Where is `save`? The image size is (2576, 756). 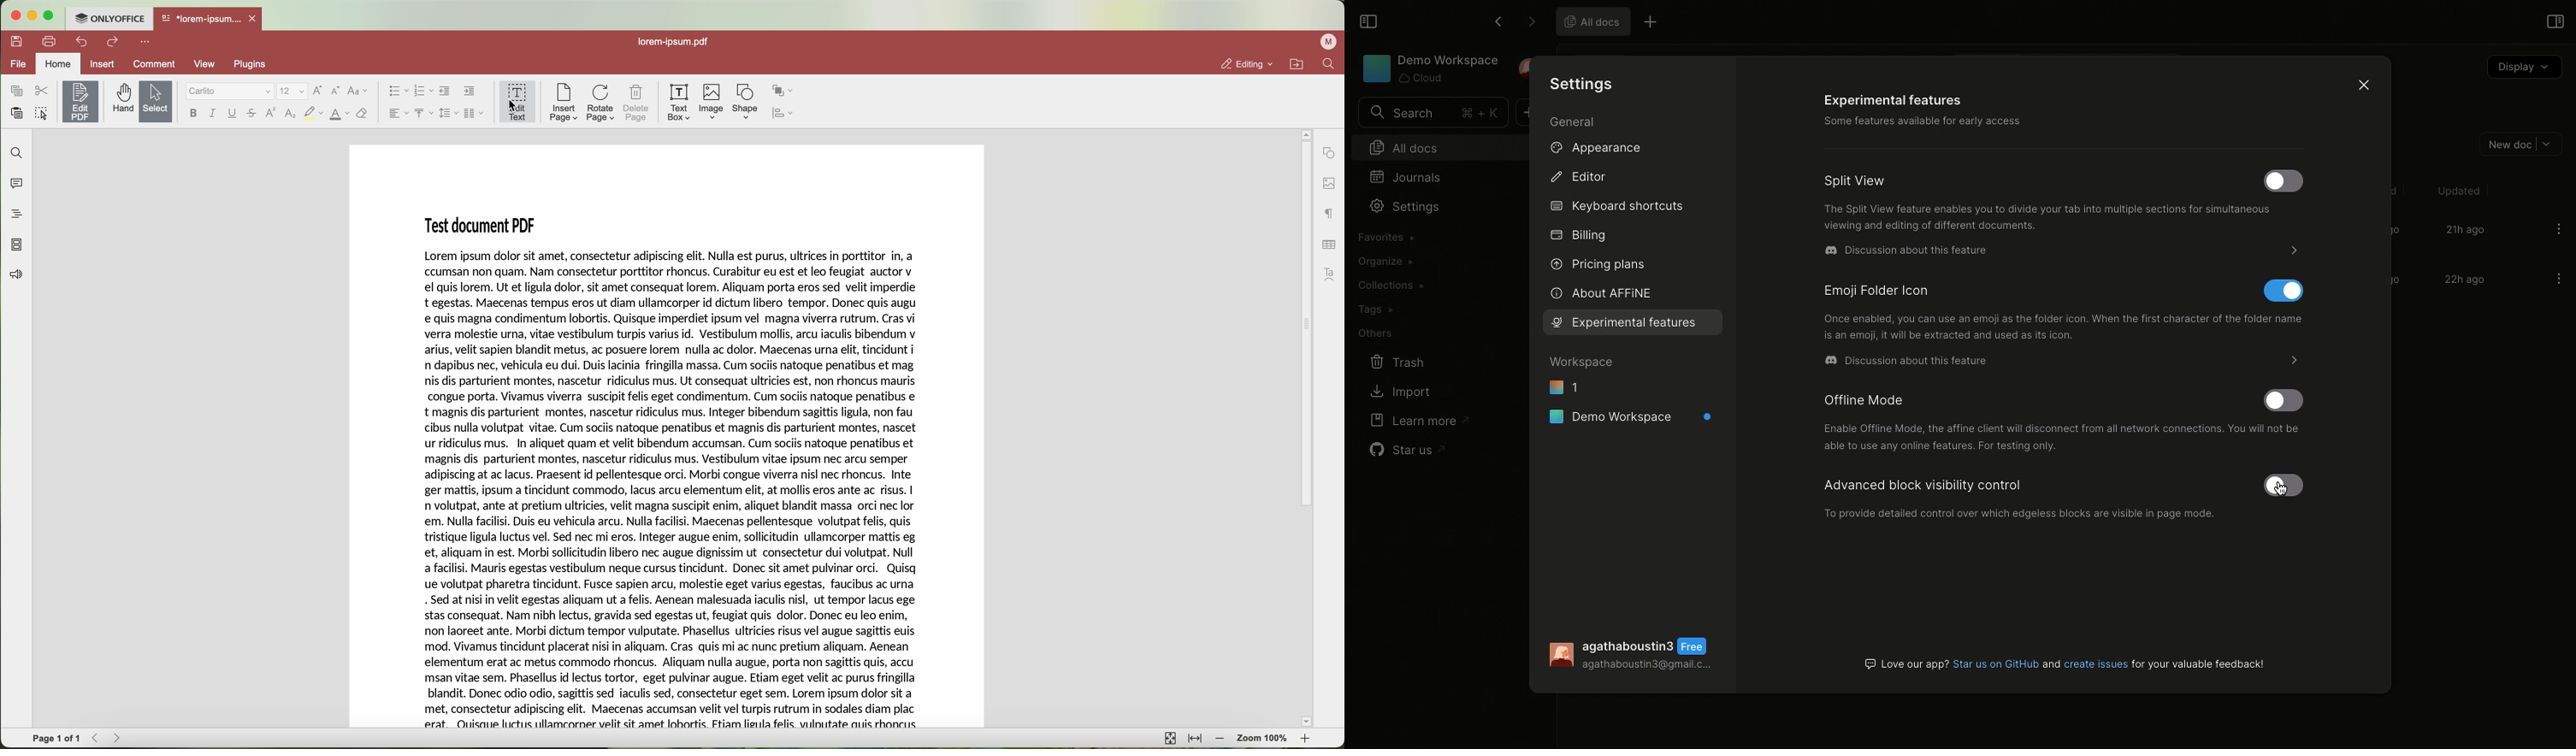 save is located at coordinates (17, 42).